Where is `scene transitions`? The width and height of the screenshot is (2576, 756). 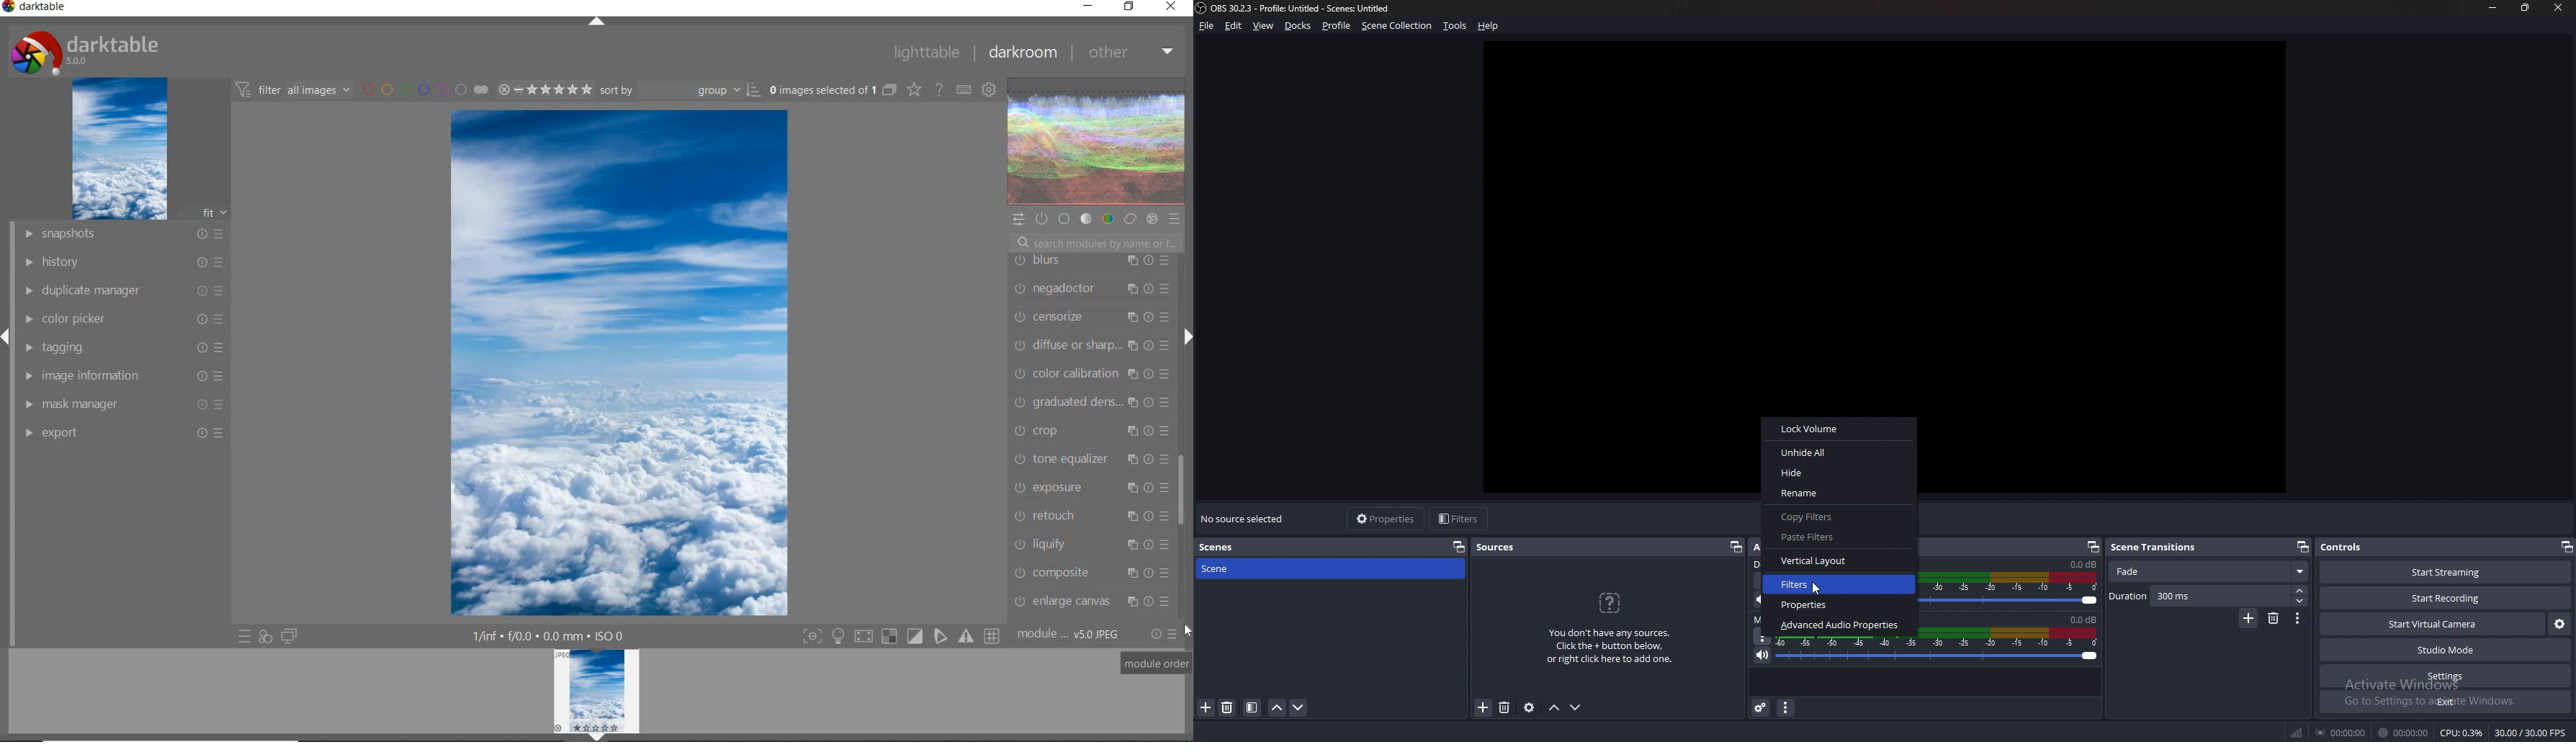 scene transitions is located at coordinates (2158, 548).